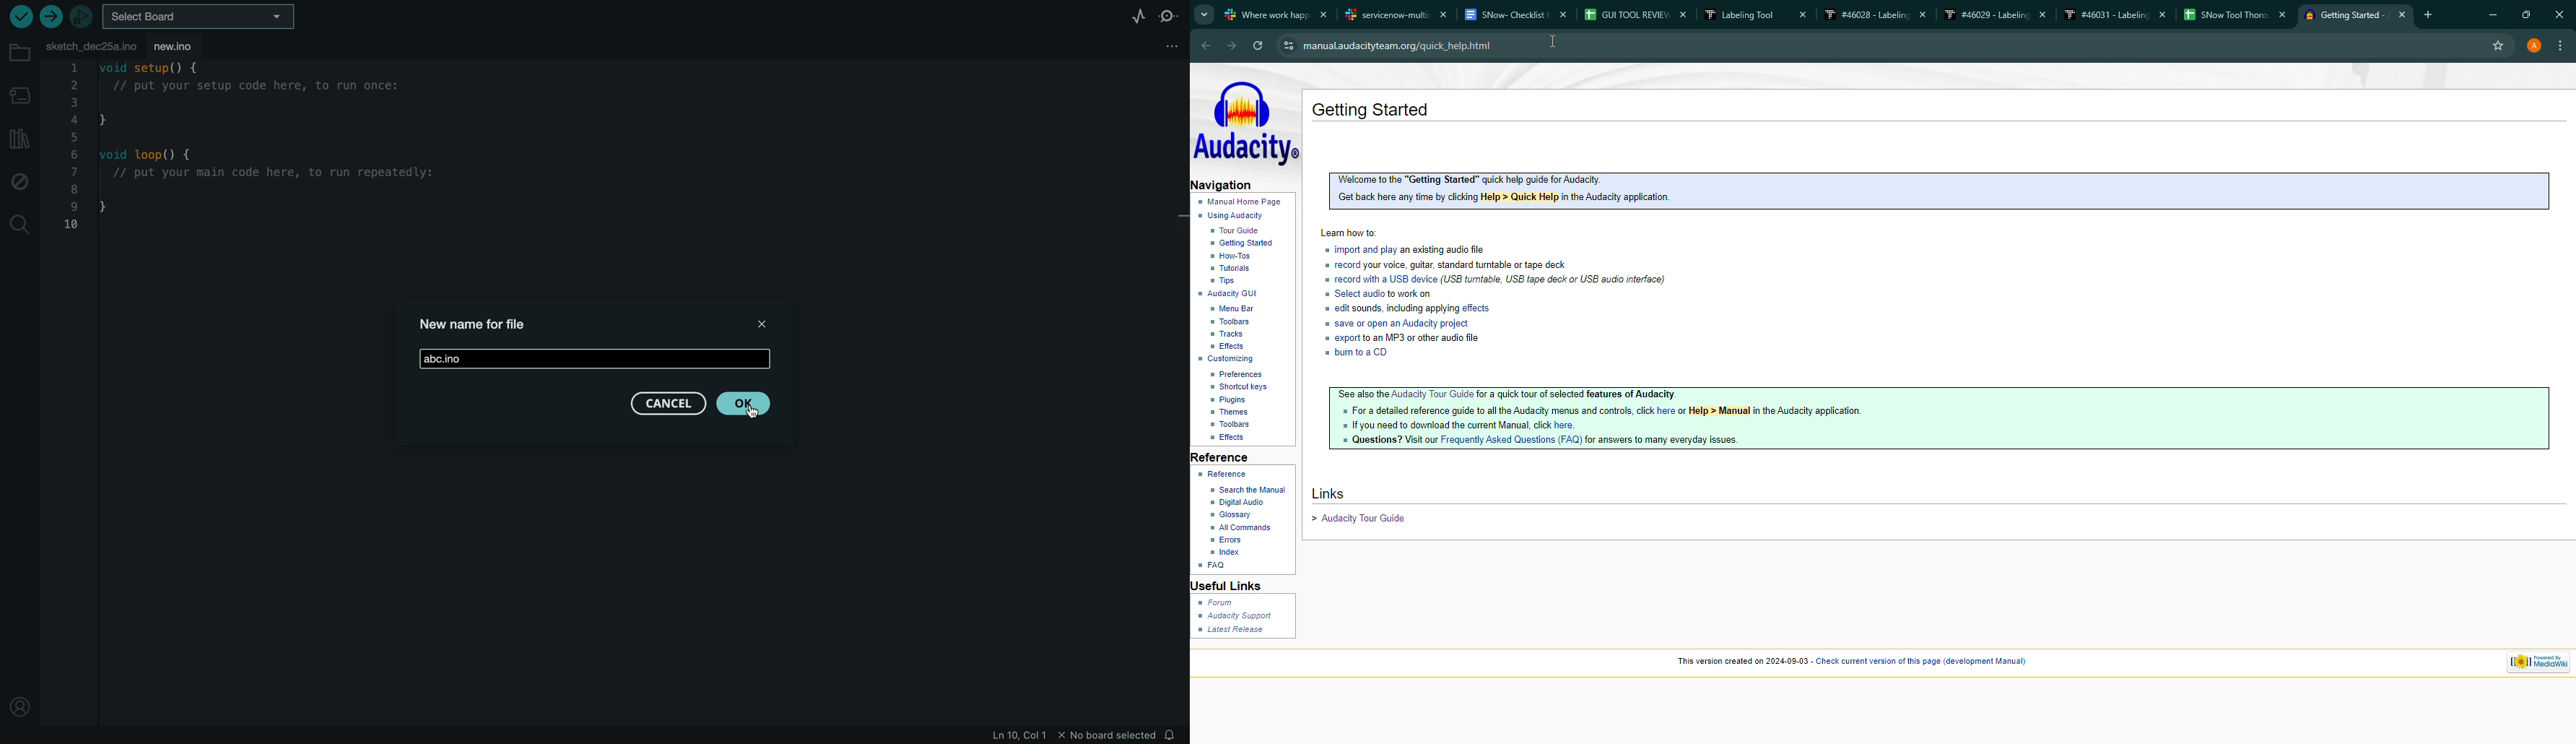 The width and height of the screenshot is (2576, 756). I want to click on reference, so click(1232, 476).